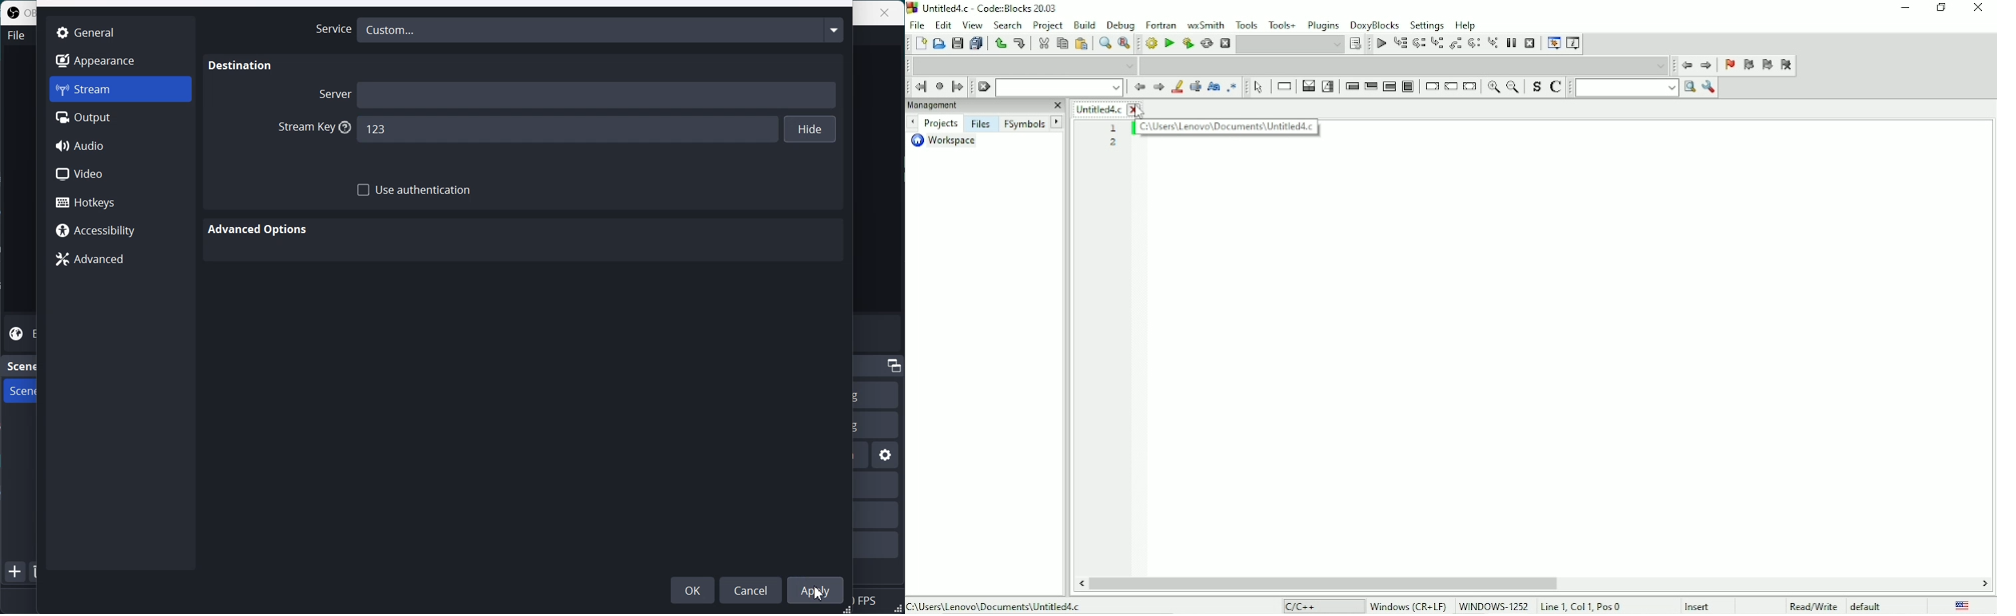  I want to click on Back jump, so click(920, 87).